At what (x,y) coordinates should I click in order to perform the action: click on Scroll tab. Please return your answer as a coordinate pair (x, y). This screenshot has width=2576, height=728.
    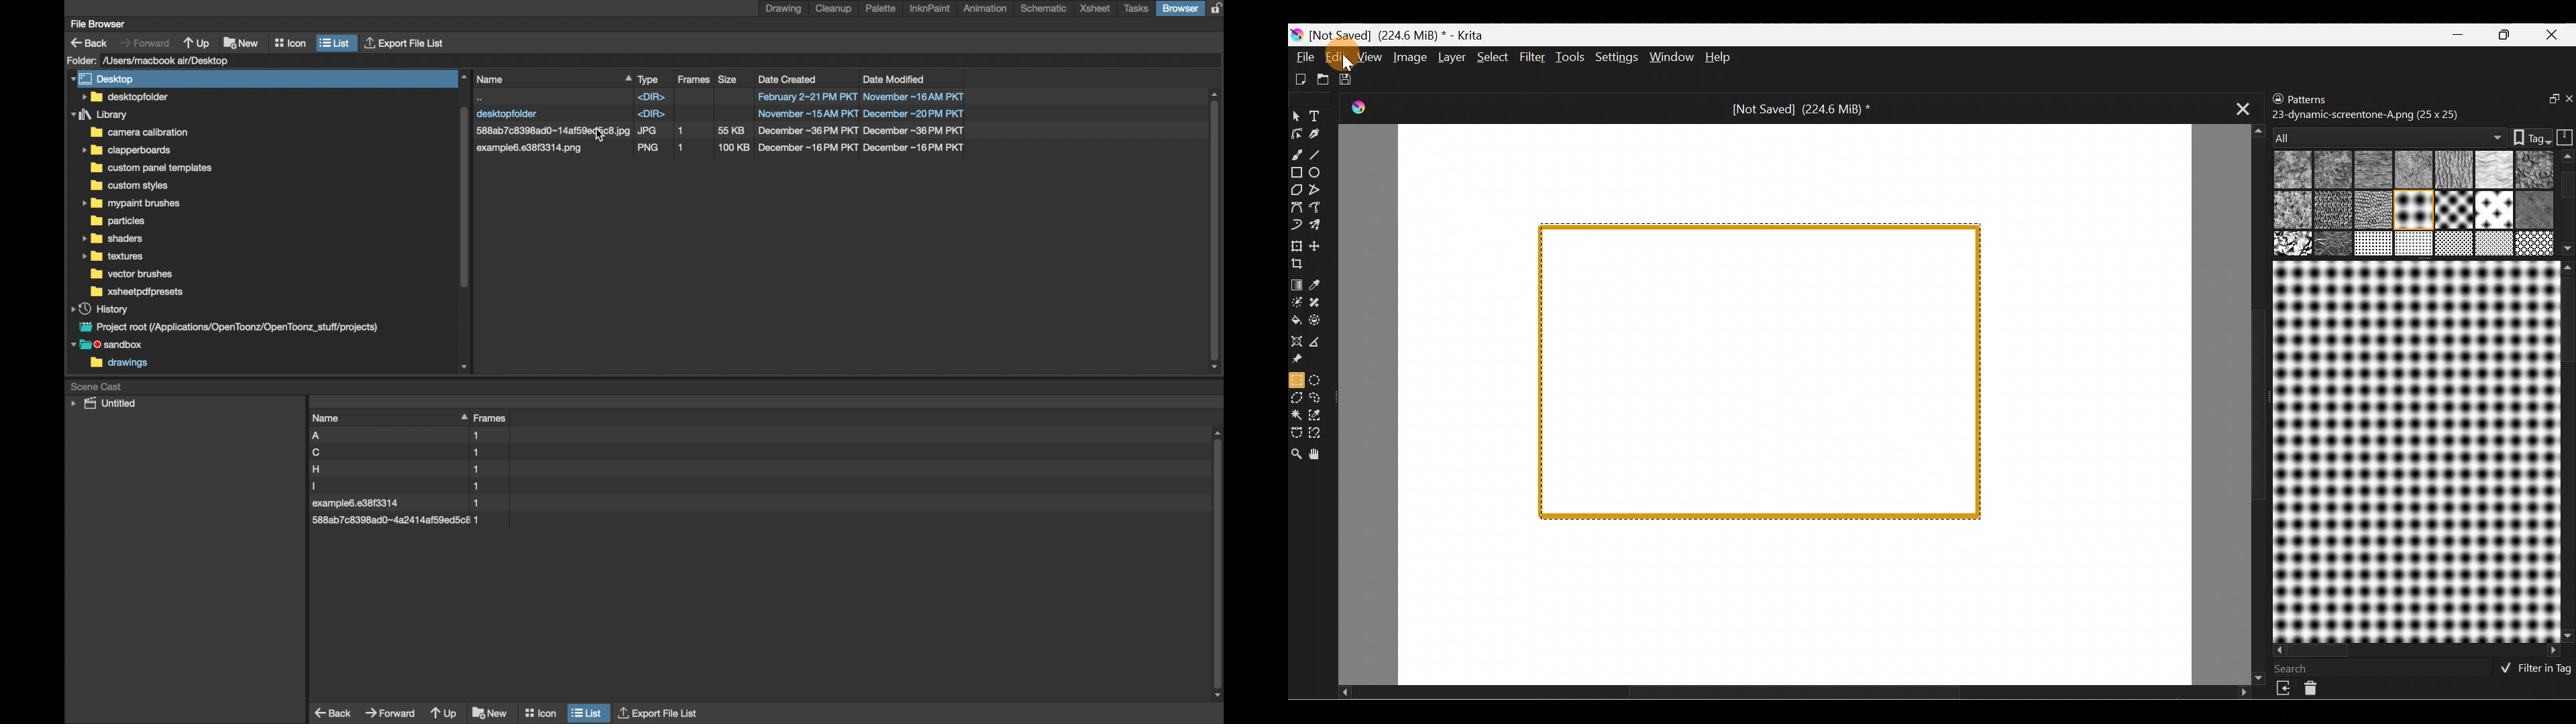
    Looking at the image, I should click on (2253, 402).